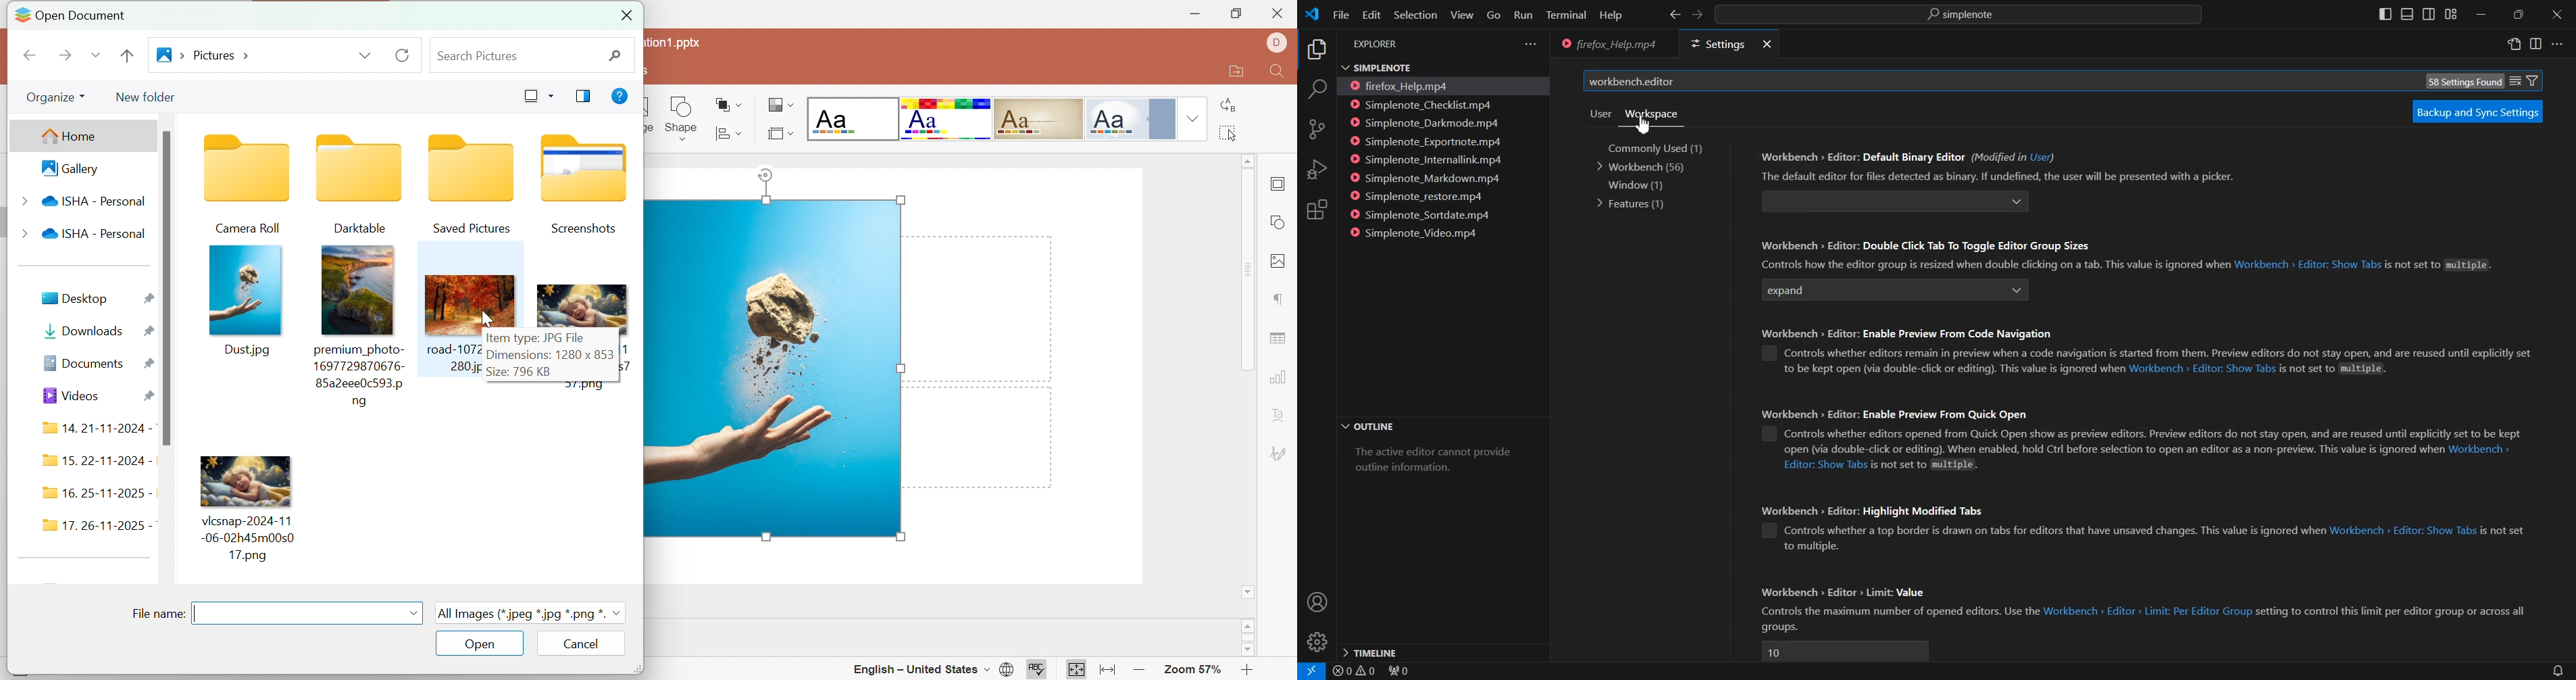 The width and height of the screenshot is (2576, 700). I want to click on photo name, so click(355, 375).